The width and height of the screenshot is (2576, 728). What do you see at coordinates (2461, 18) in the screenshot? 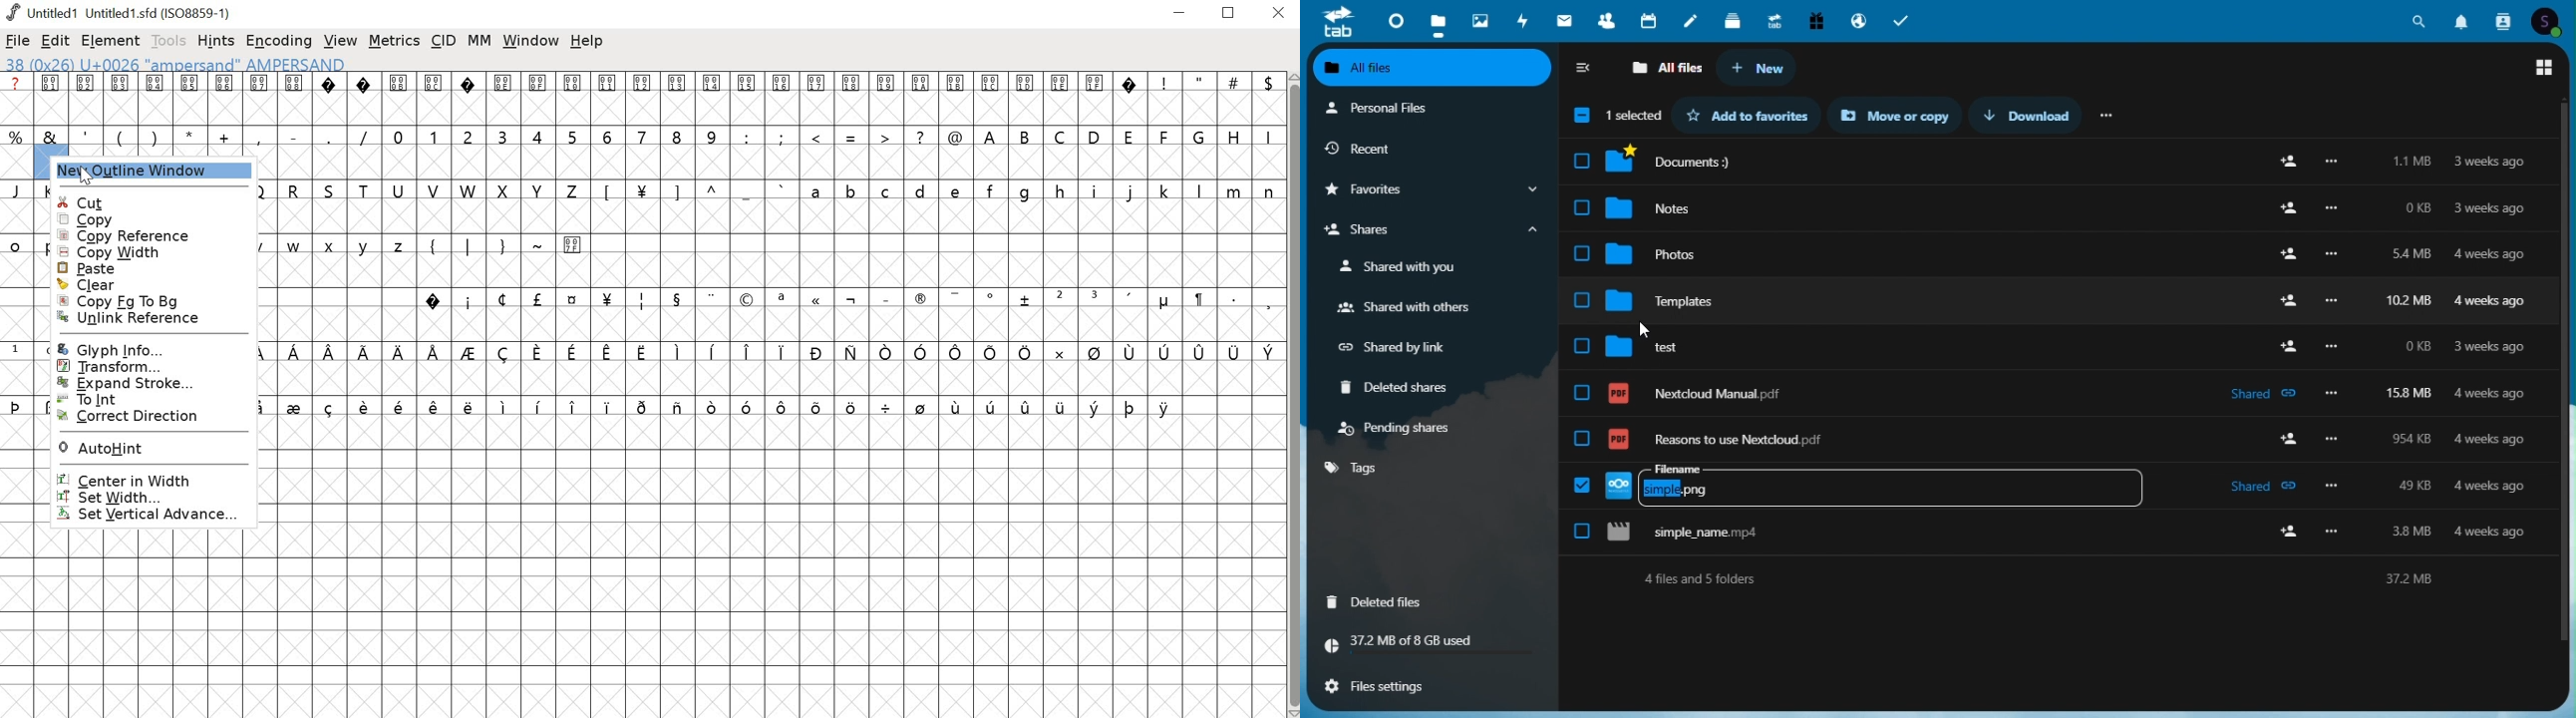
I see `Notifications` at bounding box center [2461, 18].